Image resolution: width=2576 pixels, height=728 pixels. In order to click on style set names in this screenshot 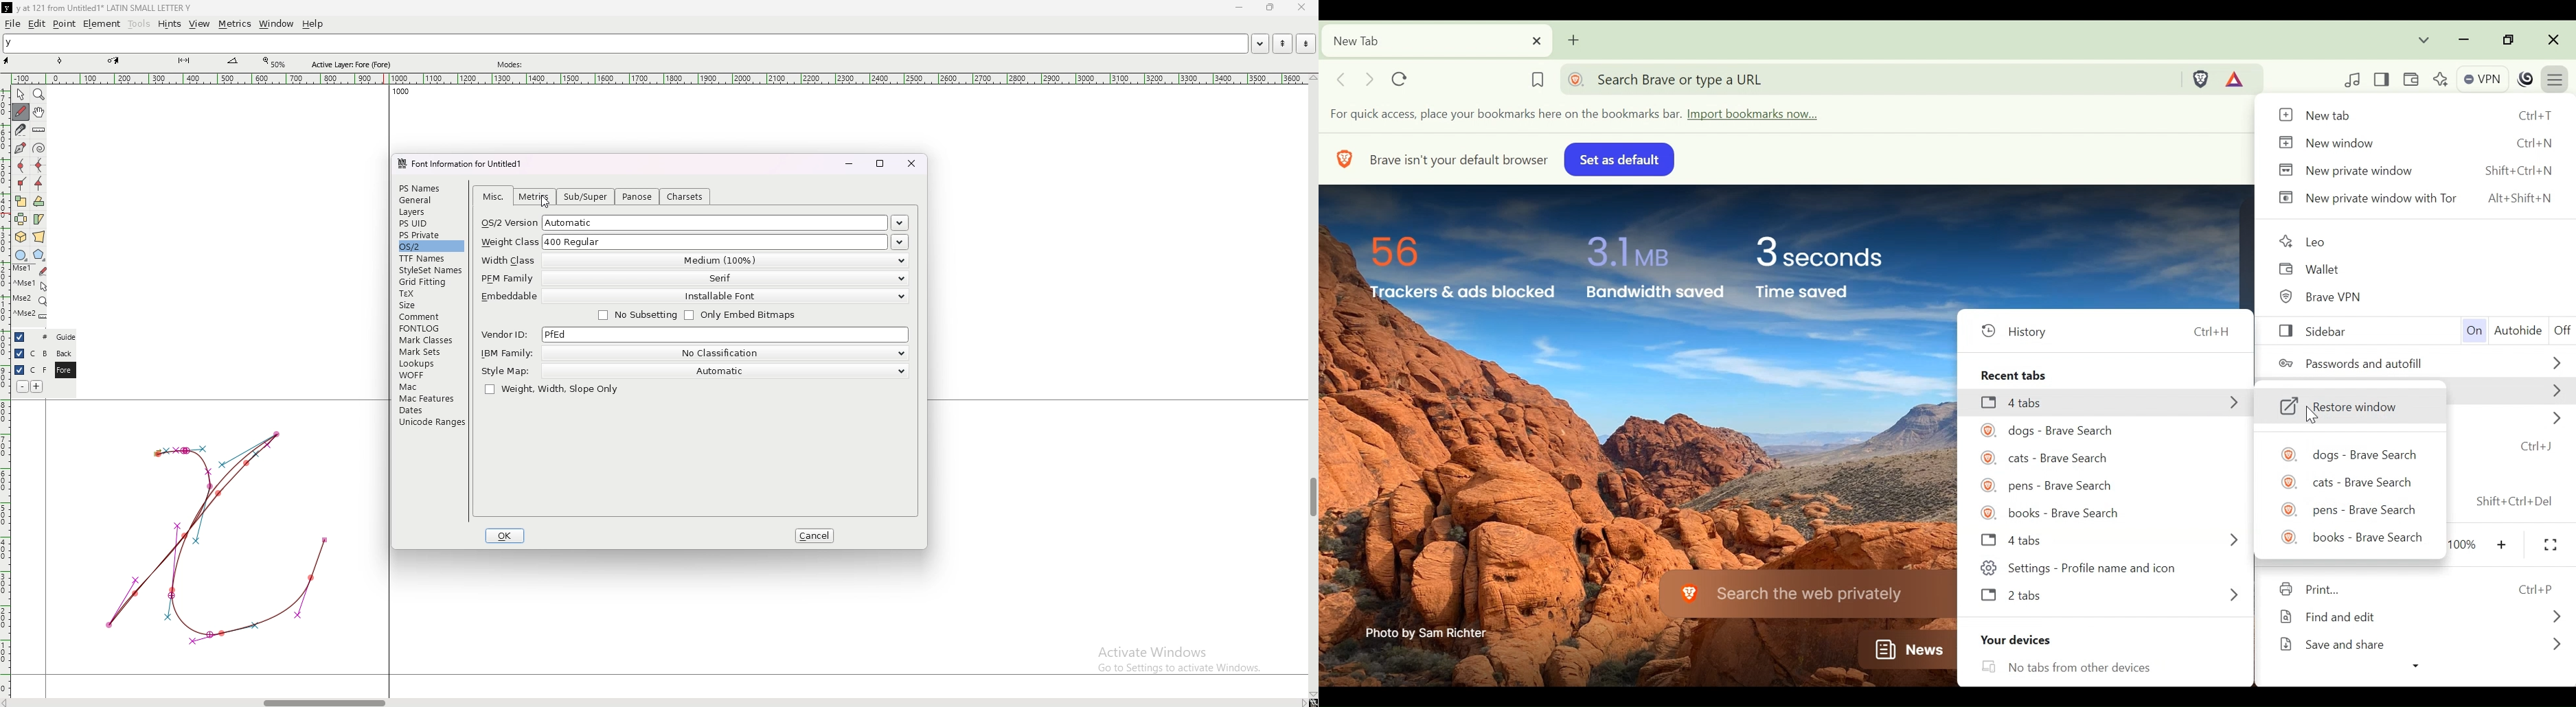, I will do `click(429, 270)`.